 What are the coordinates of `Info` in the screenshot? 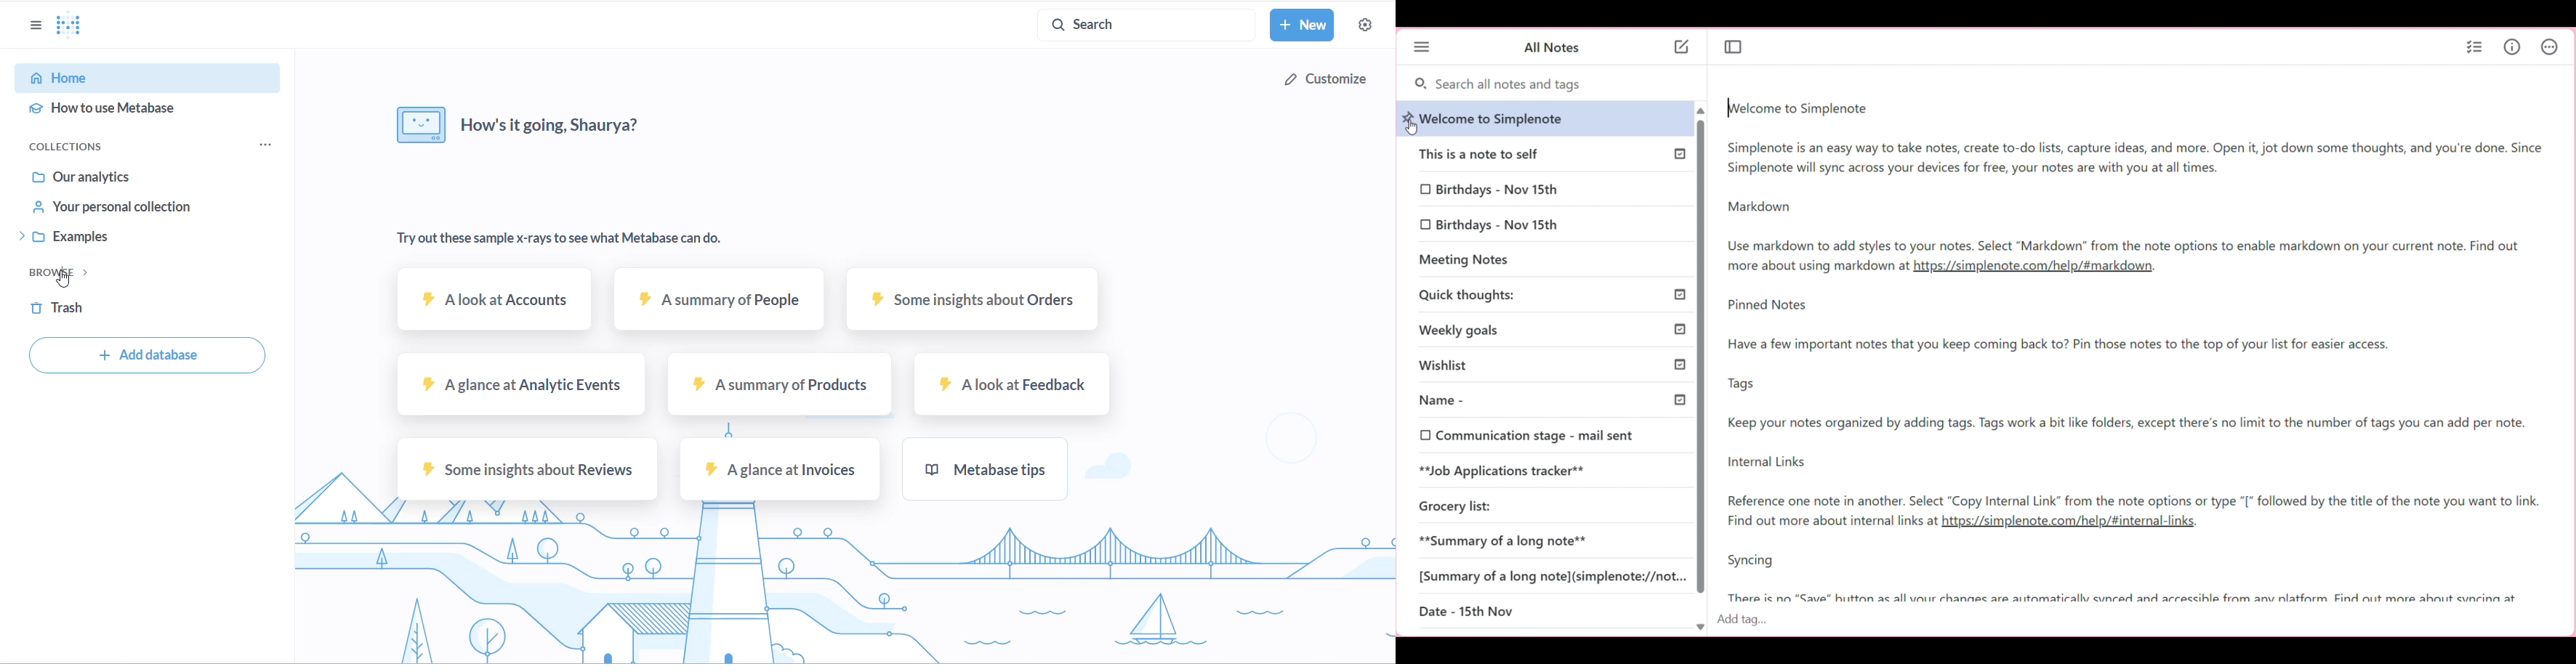 It's located at (2513, 46).